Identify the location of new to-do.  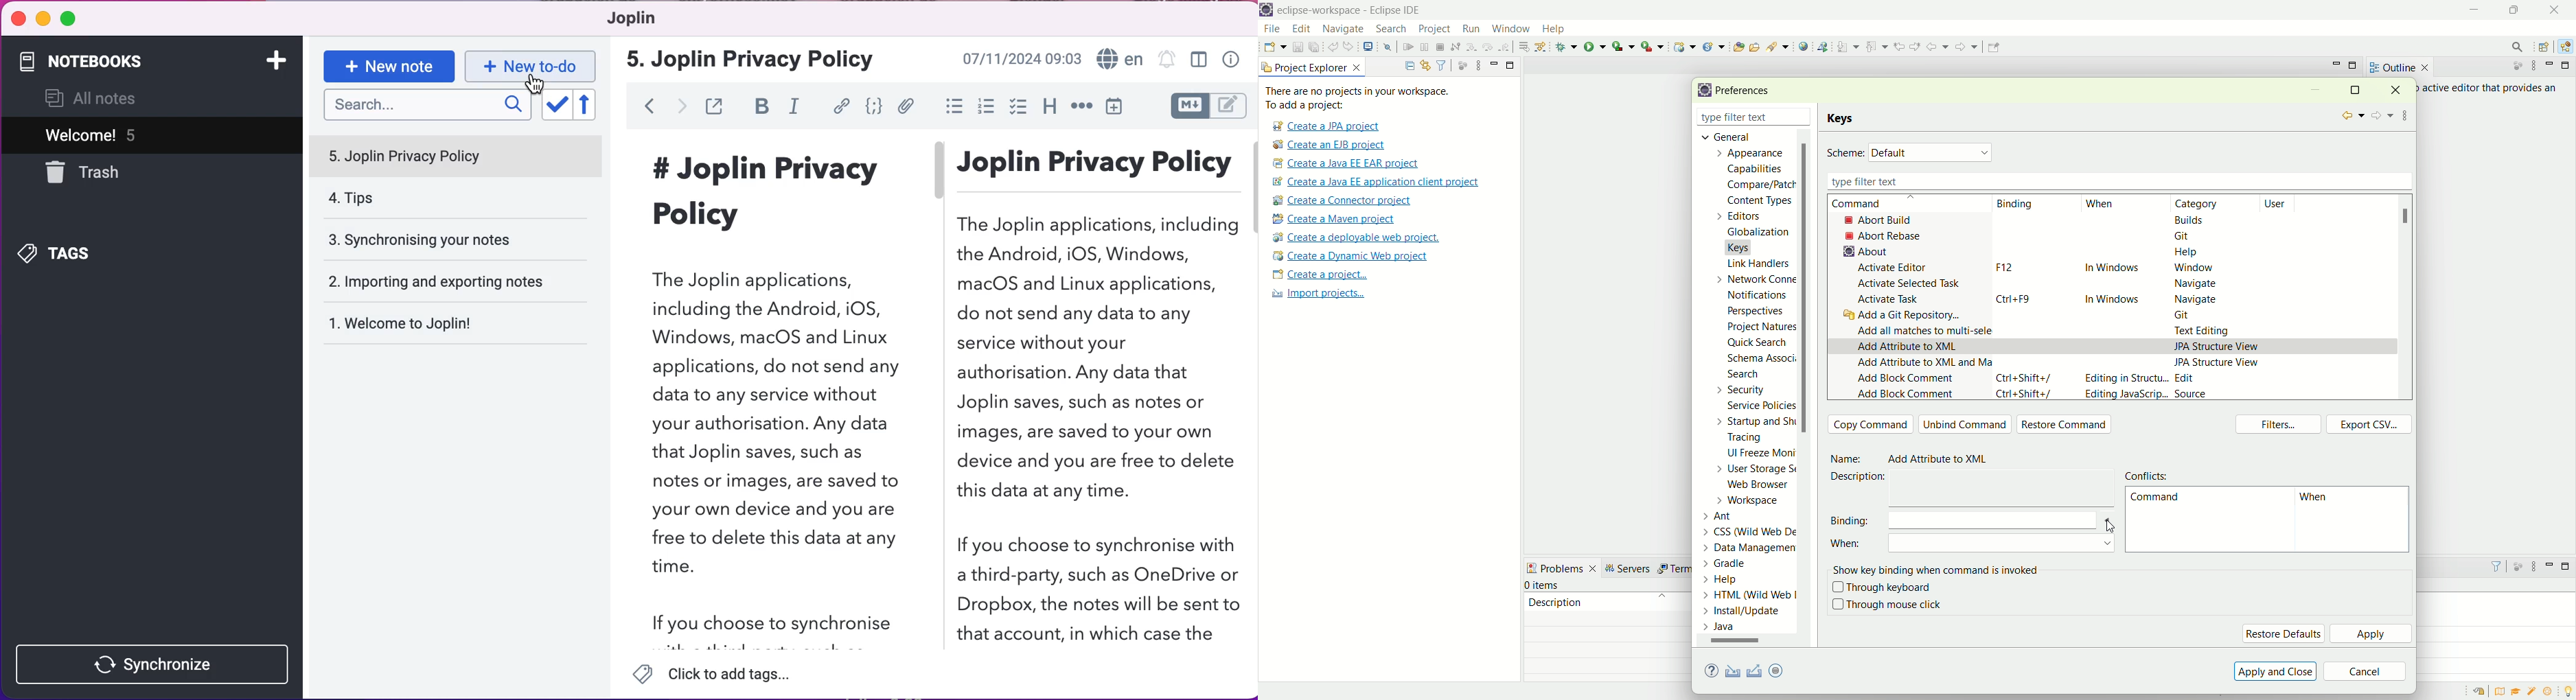
(535, 65).